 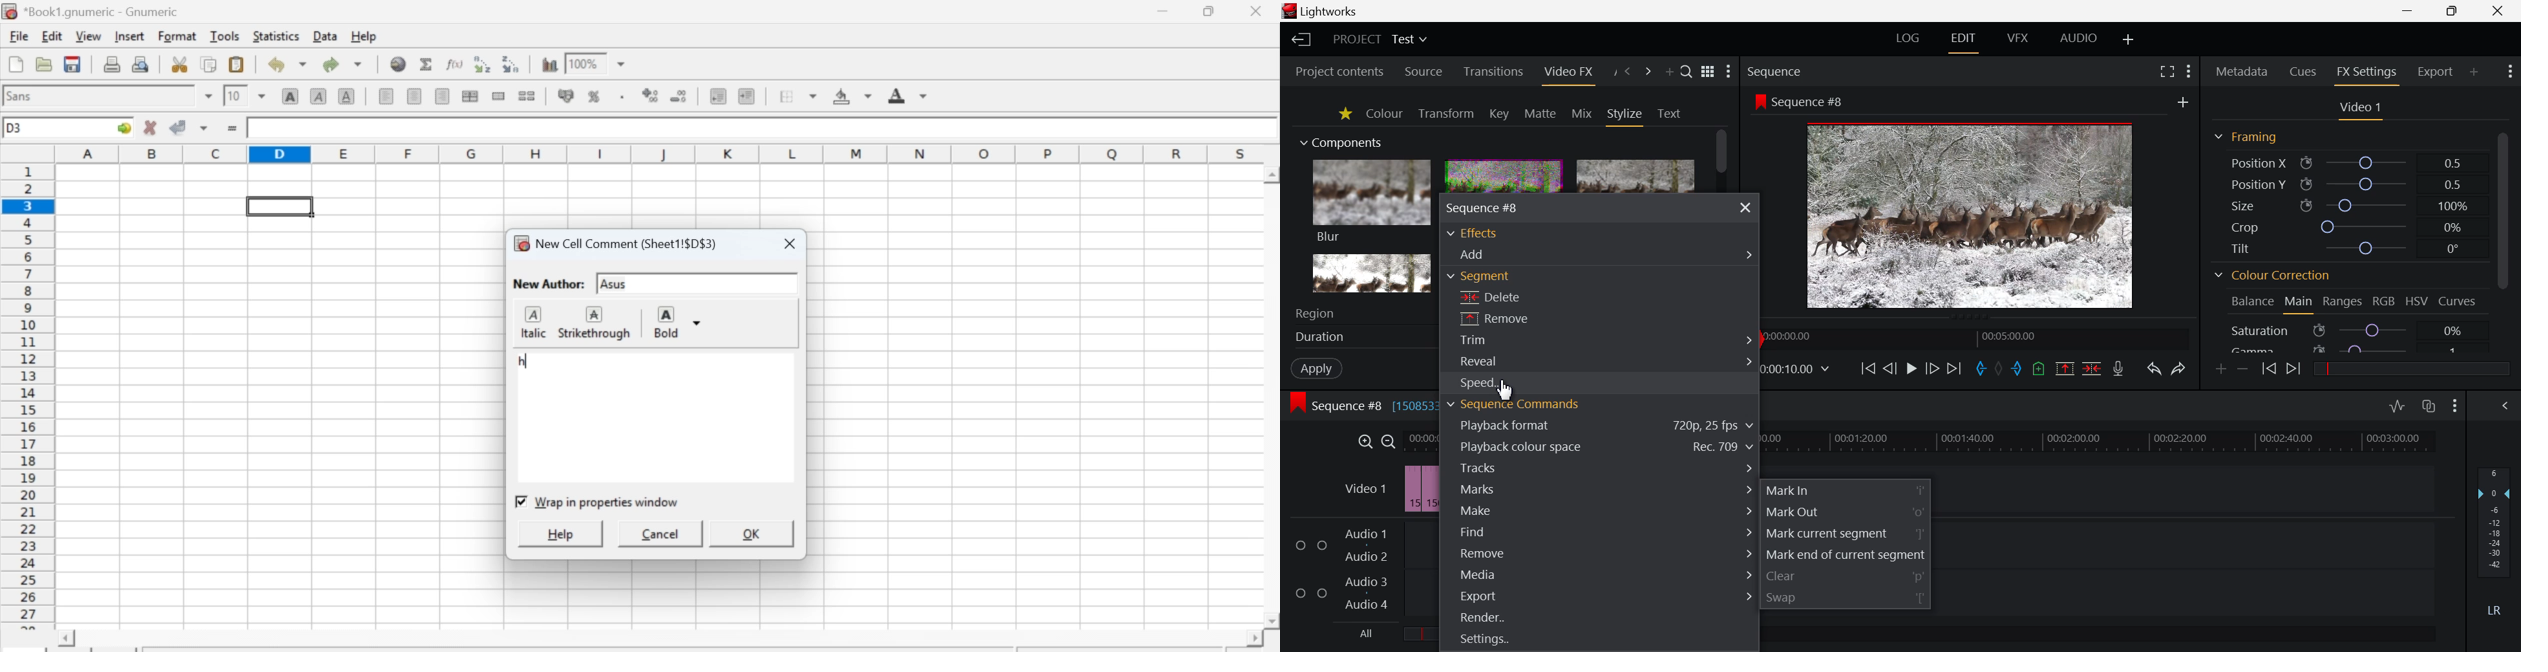 What do you see at coordinates (751, 96) in the screenshot?
I see `Increase indent` at bounding box center [751, 96].